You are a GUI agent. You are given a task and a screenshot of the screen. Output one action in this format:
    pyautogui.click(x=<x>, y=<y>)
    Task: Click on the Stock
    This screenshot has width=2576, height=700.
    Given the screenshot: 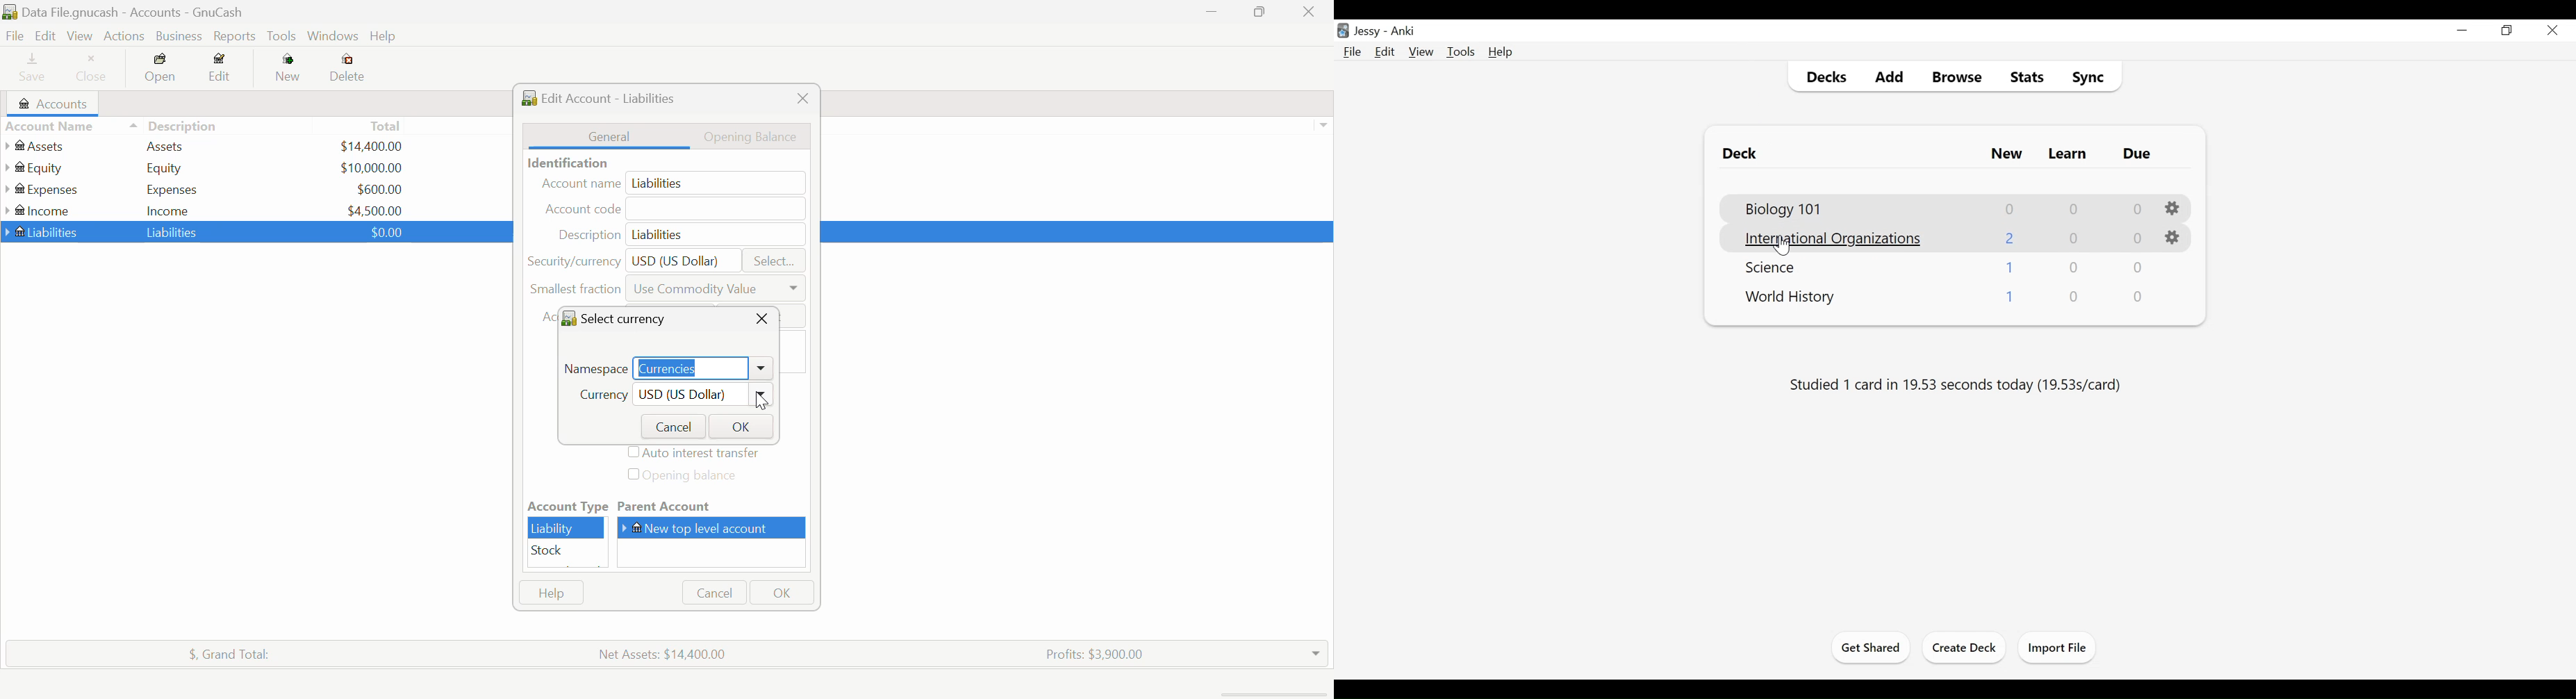 What is the action you would take?
    pyautogui.click(x=567, y=551)
    